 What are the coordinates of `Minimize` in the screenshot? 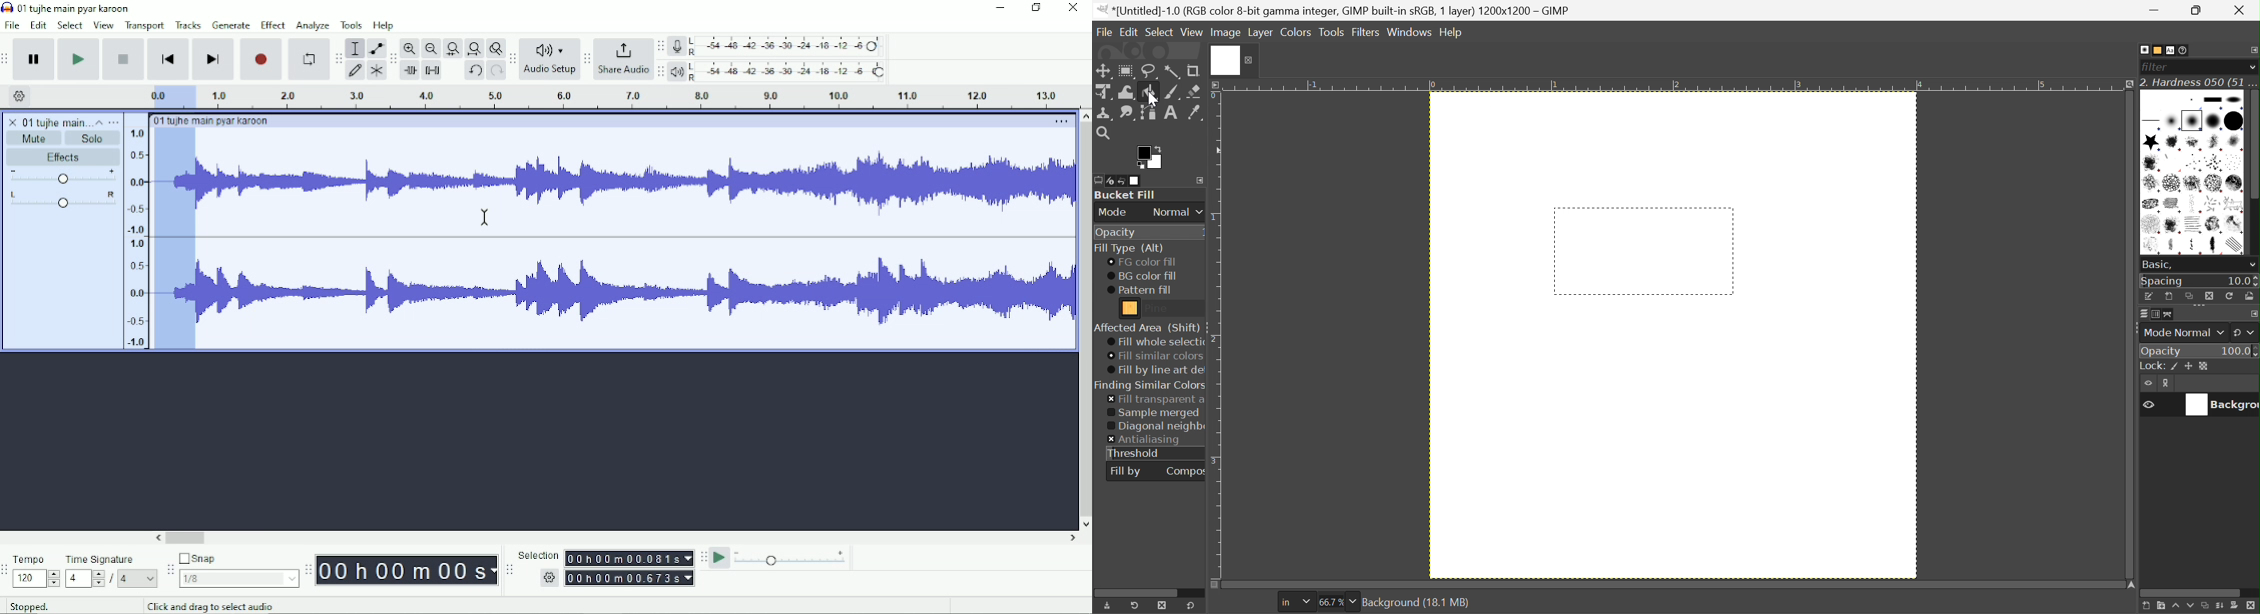 It's located at (1001, 8).